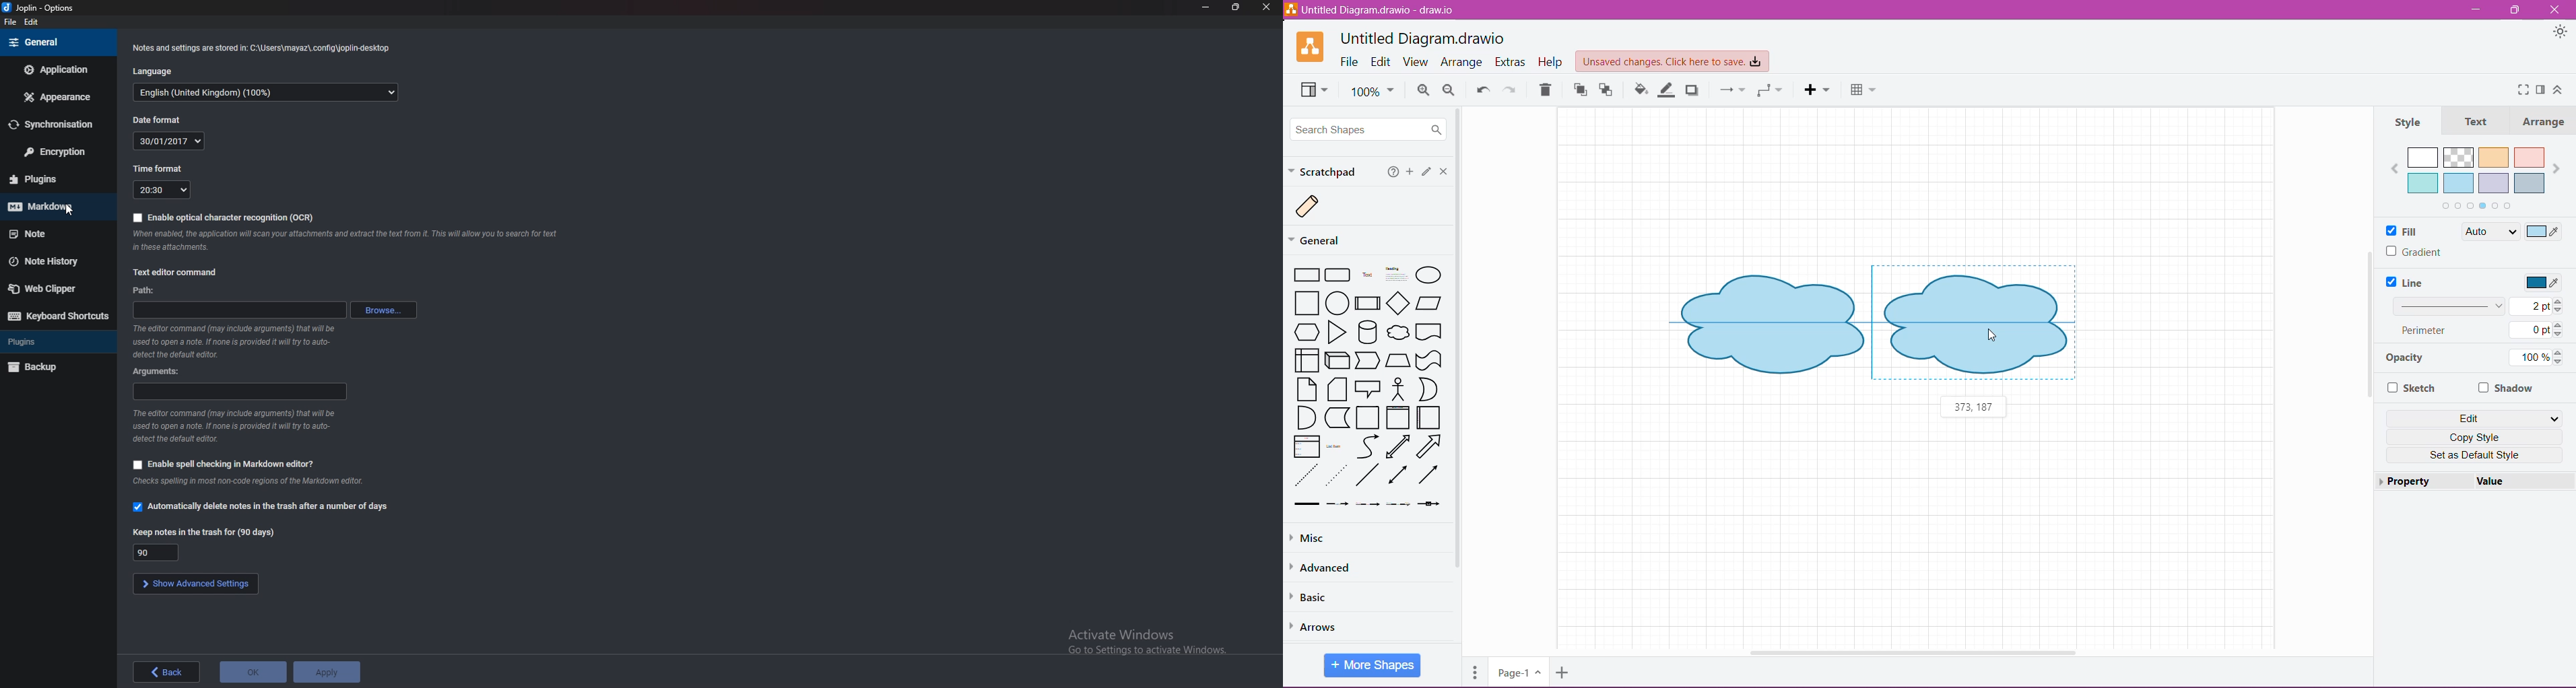 Image resolution: width=2576 pixels, height=700 pixels. I want to click on Untitled Diagram.draw.io, so click(1423, 37).